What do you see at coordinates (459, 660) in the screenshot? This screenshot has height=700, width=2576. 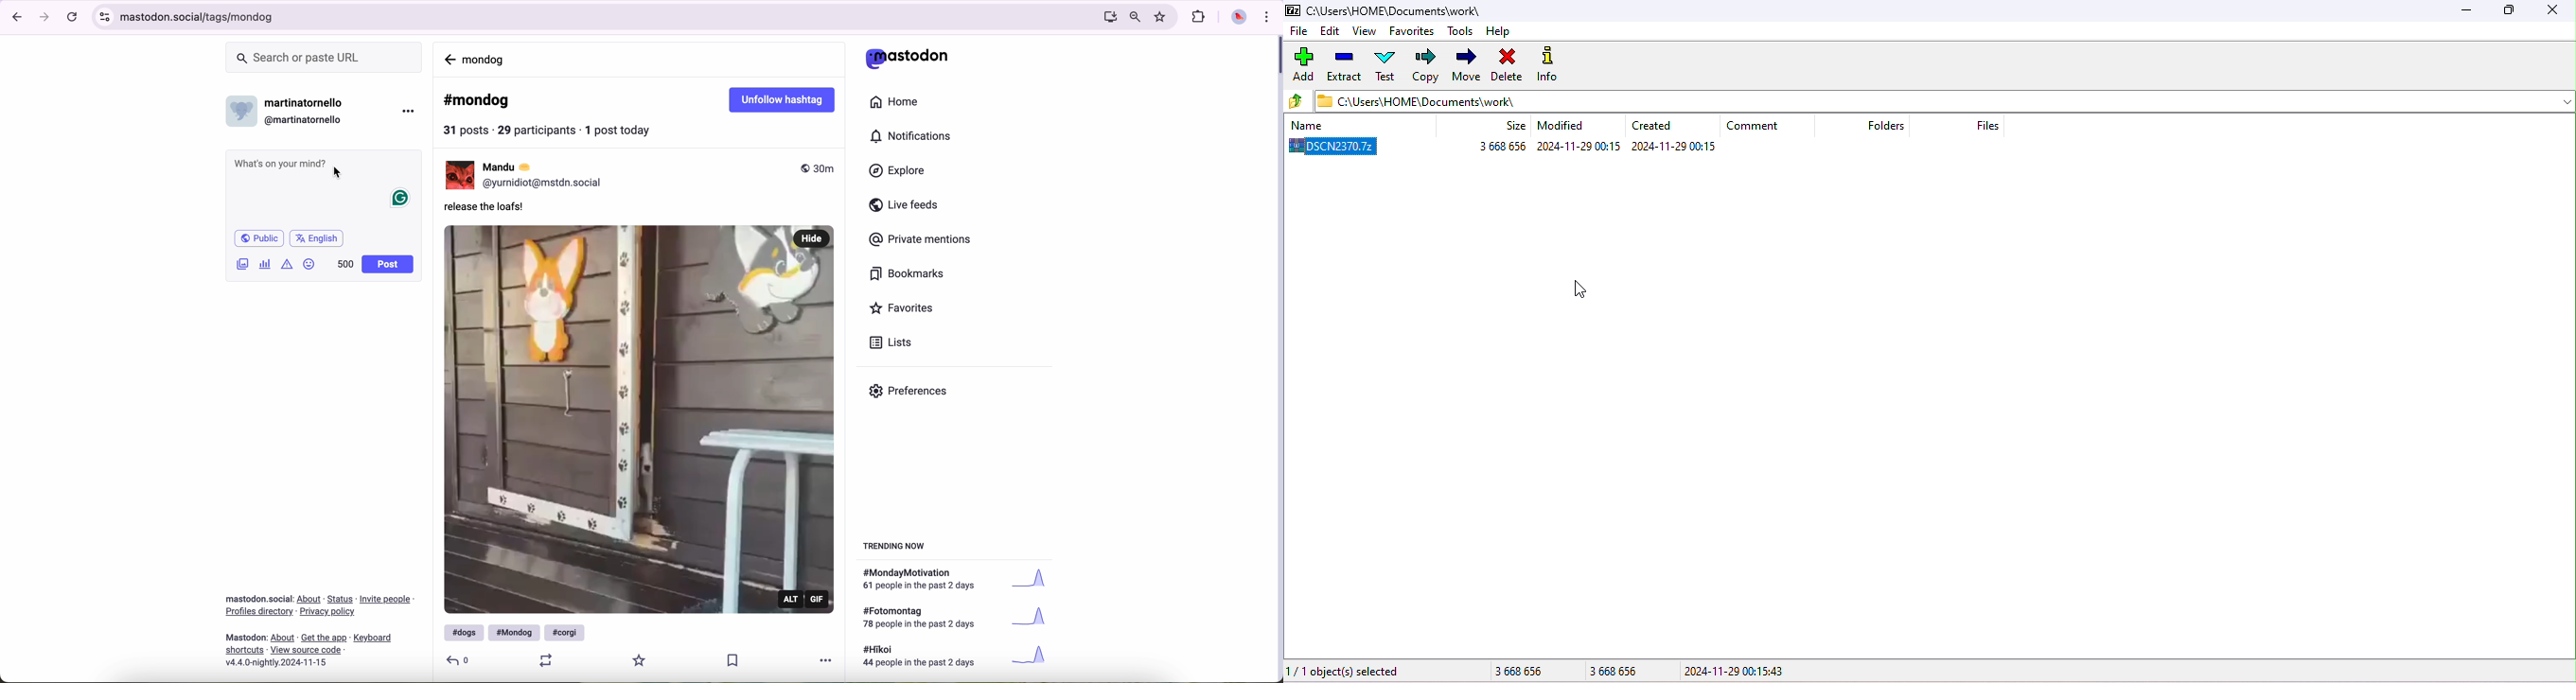 I see `reply` at bounding box center [459, 660].